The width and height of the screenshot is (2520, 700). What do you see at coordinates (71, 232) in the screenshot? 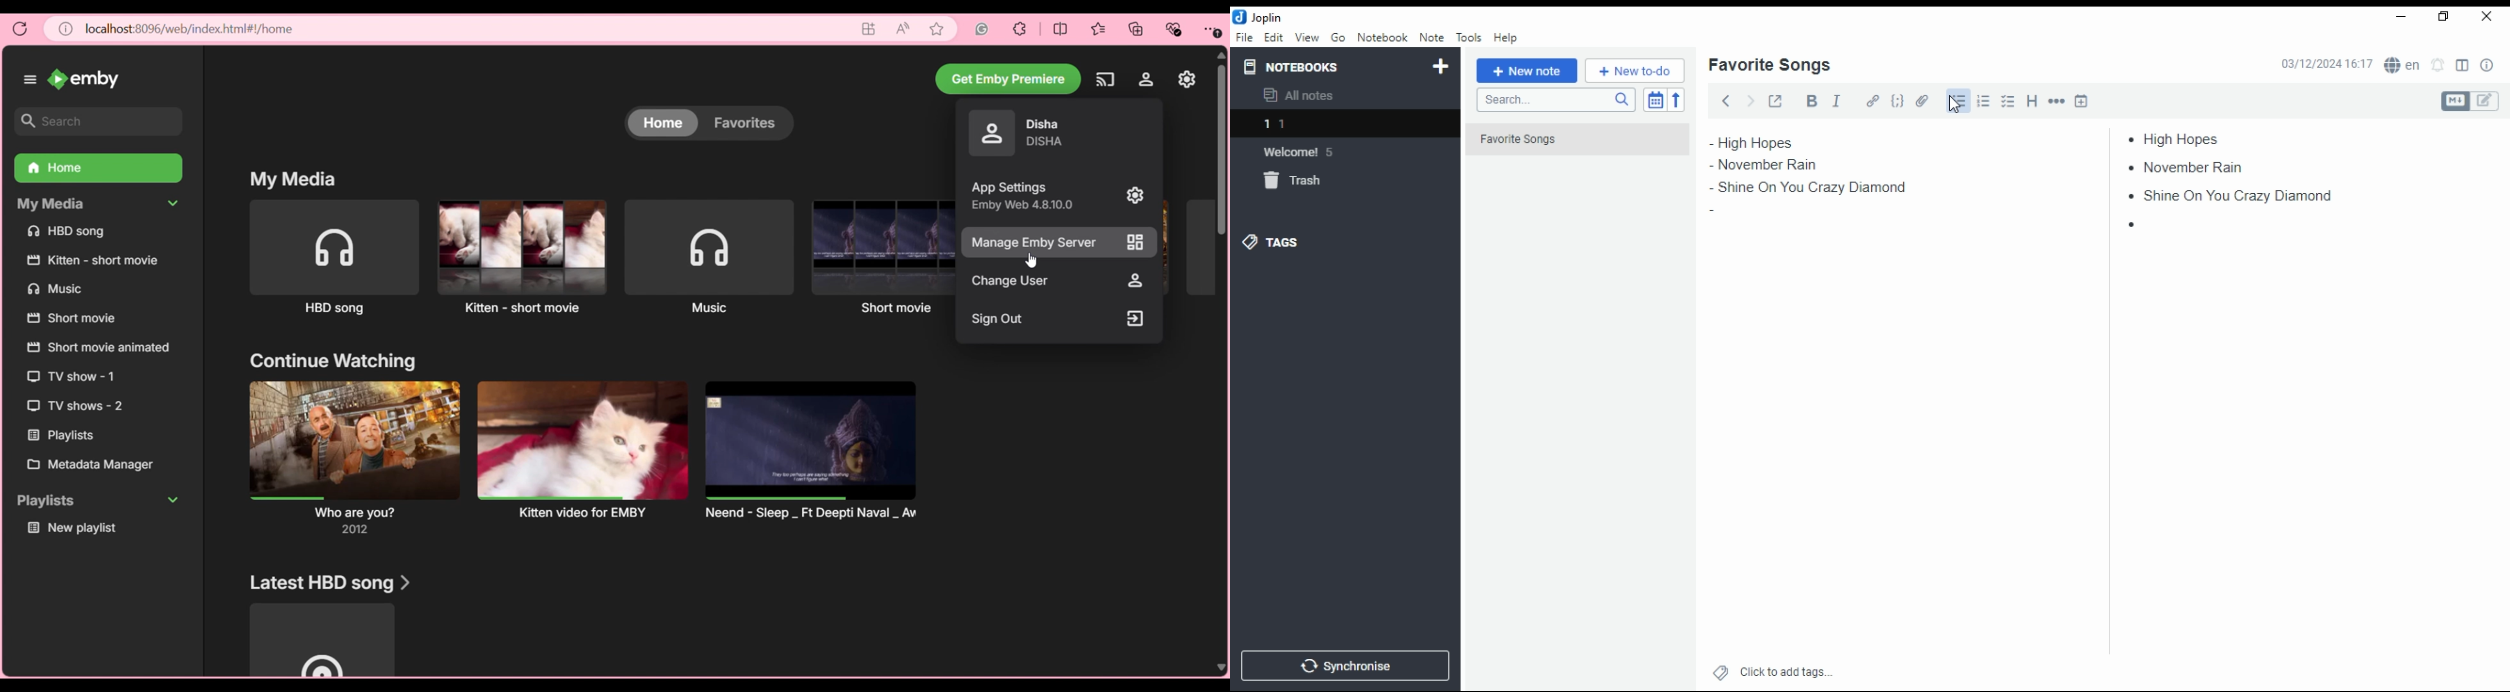
I see `HBO song` at bounding box center [71, 232].